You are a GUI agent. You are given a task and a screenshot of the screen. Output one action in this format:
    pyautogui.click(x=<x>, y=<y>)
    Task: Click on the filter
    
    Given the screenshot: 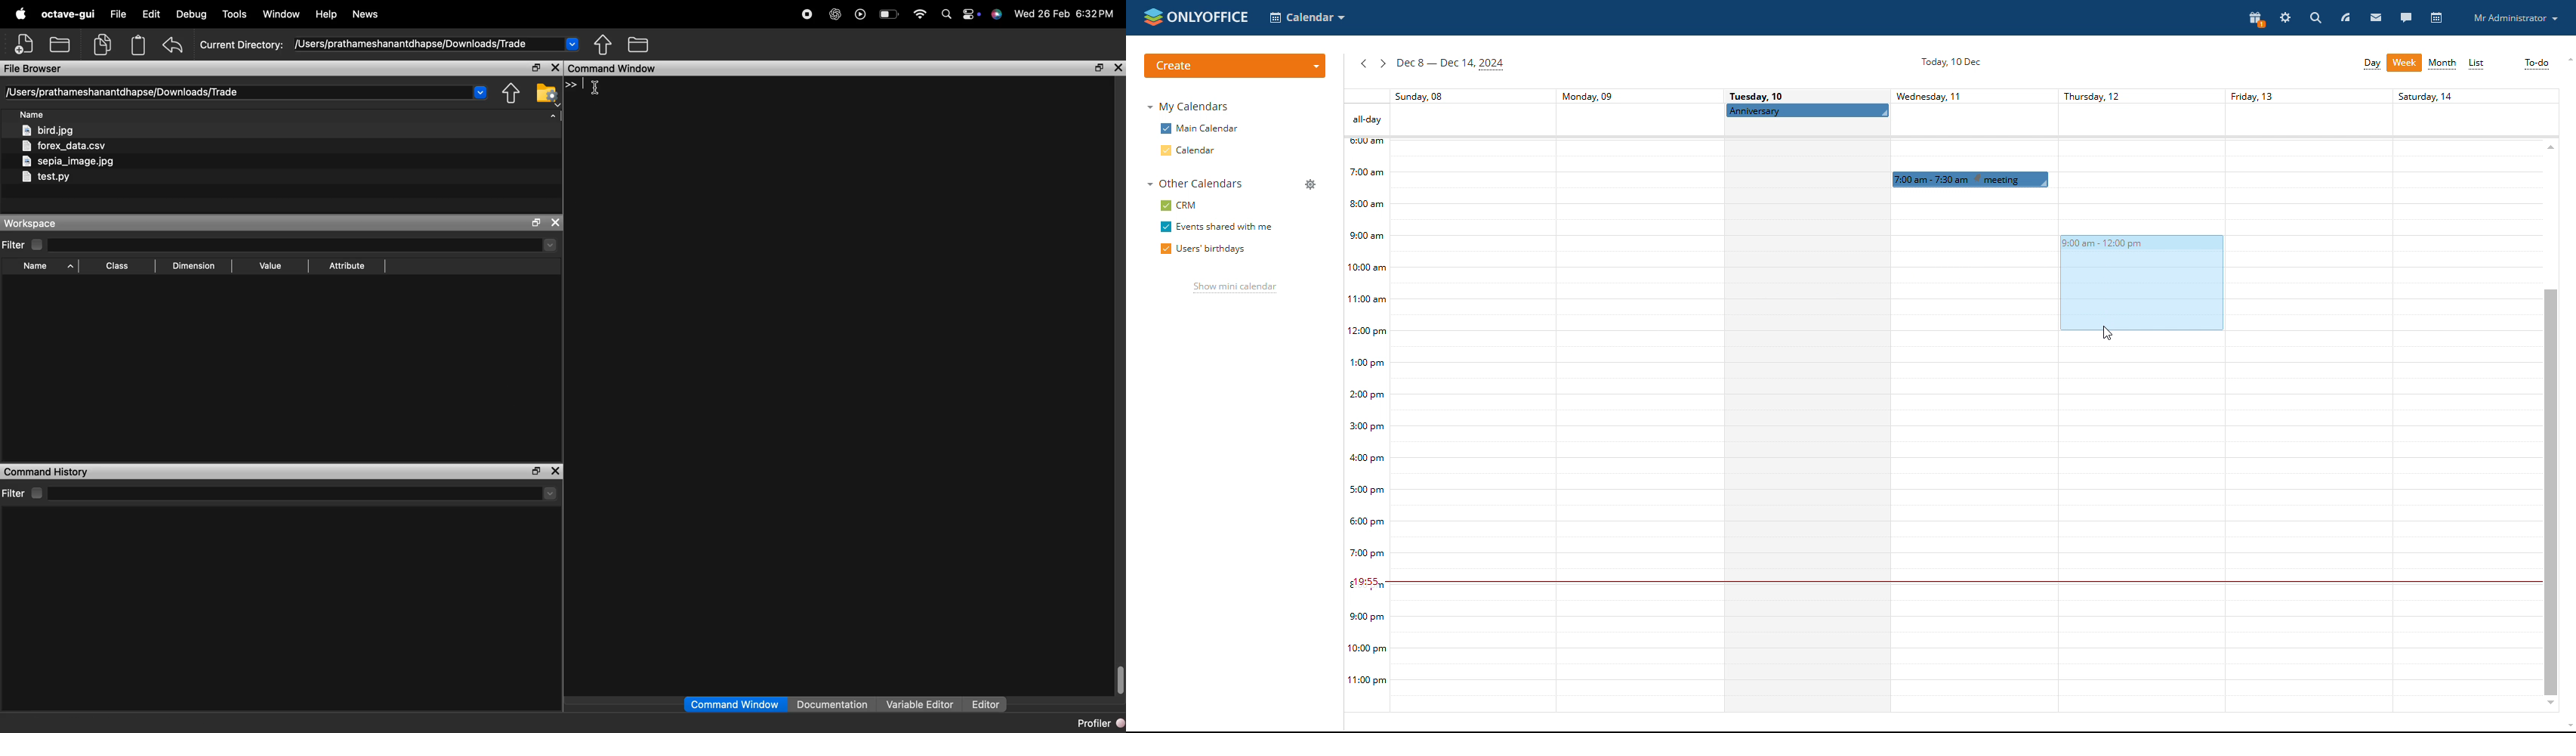 What is the action you would take?
    pyautogui.click(x=26, y=245)
    